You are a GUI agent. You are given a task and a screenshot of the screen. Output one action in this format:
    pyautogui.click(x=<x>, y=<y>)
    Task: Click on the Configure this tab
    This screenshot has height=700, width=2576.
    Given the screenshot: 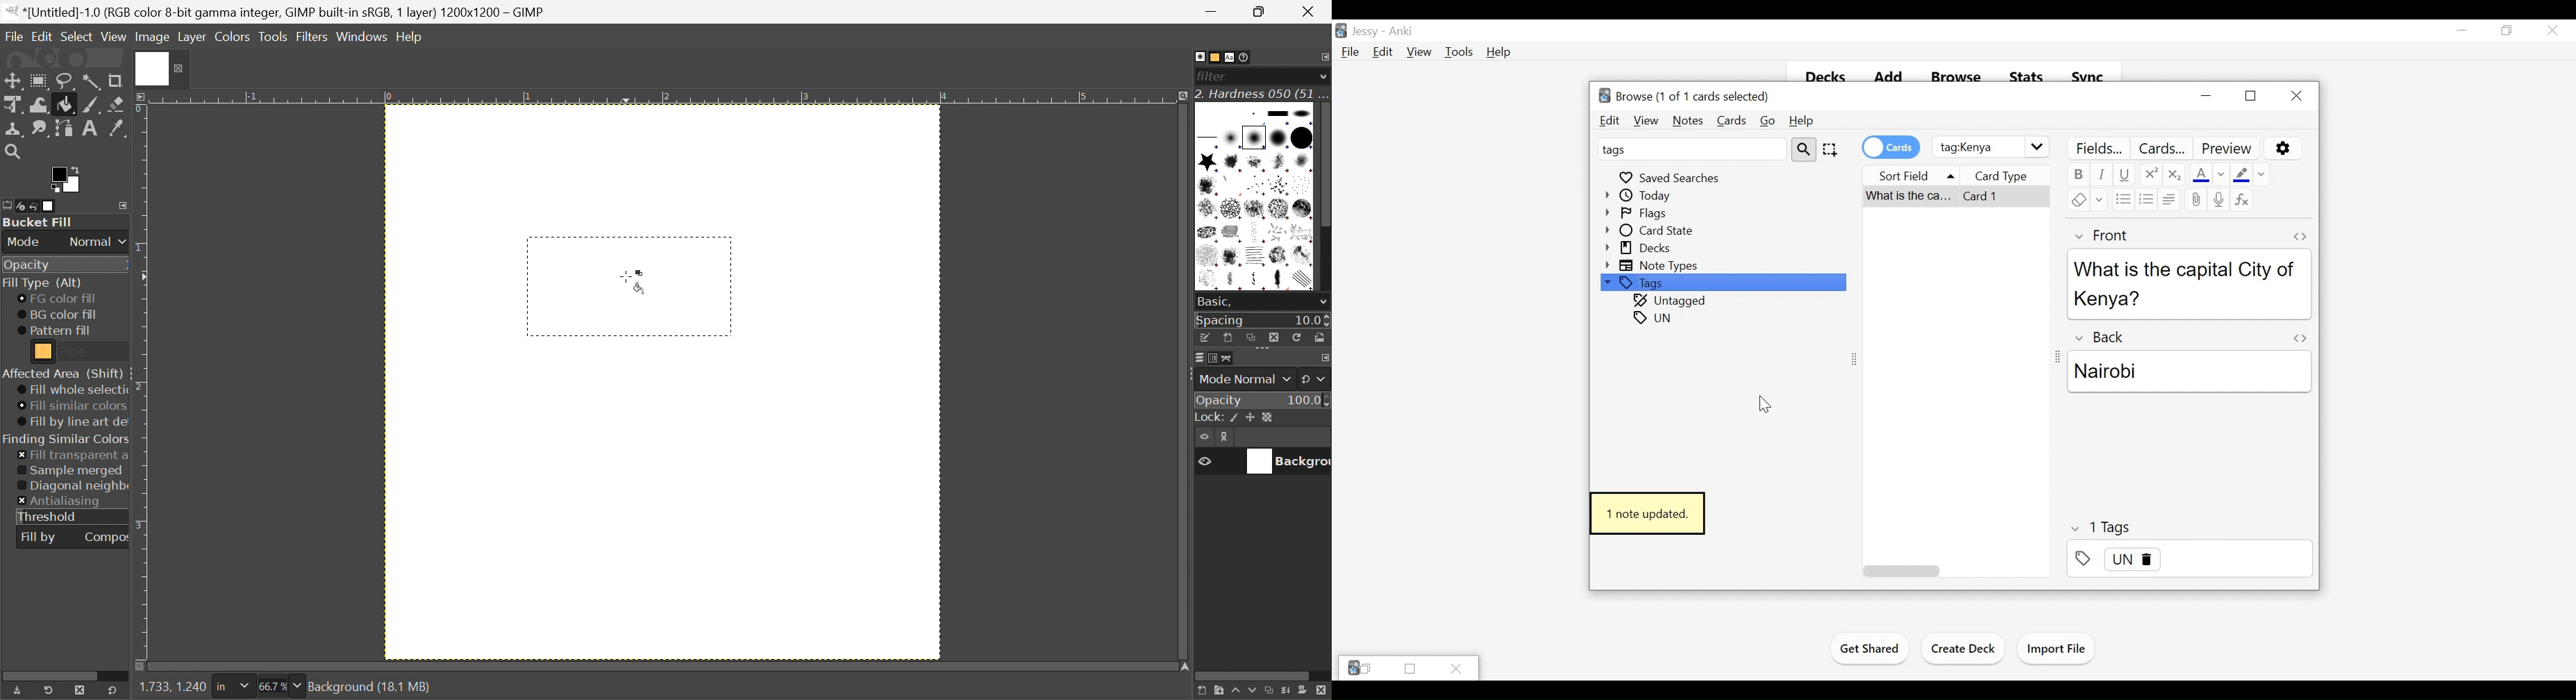 What is the action you would take?
    pyautogui.click(x=1323, y=57)
    